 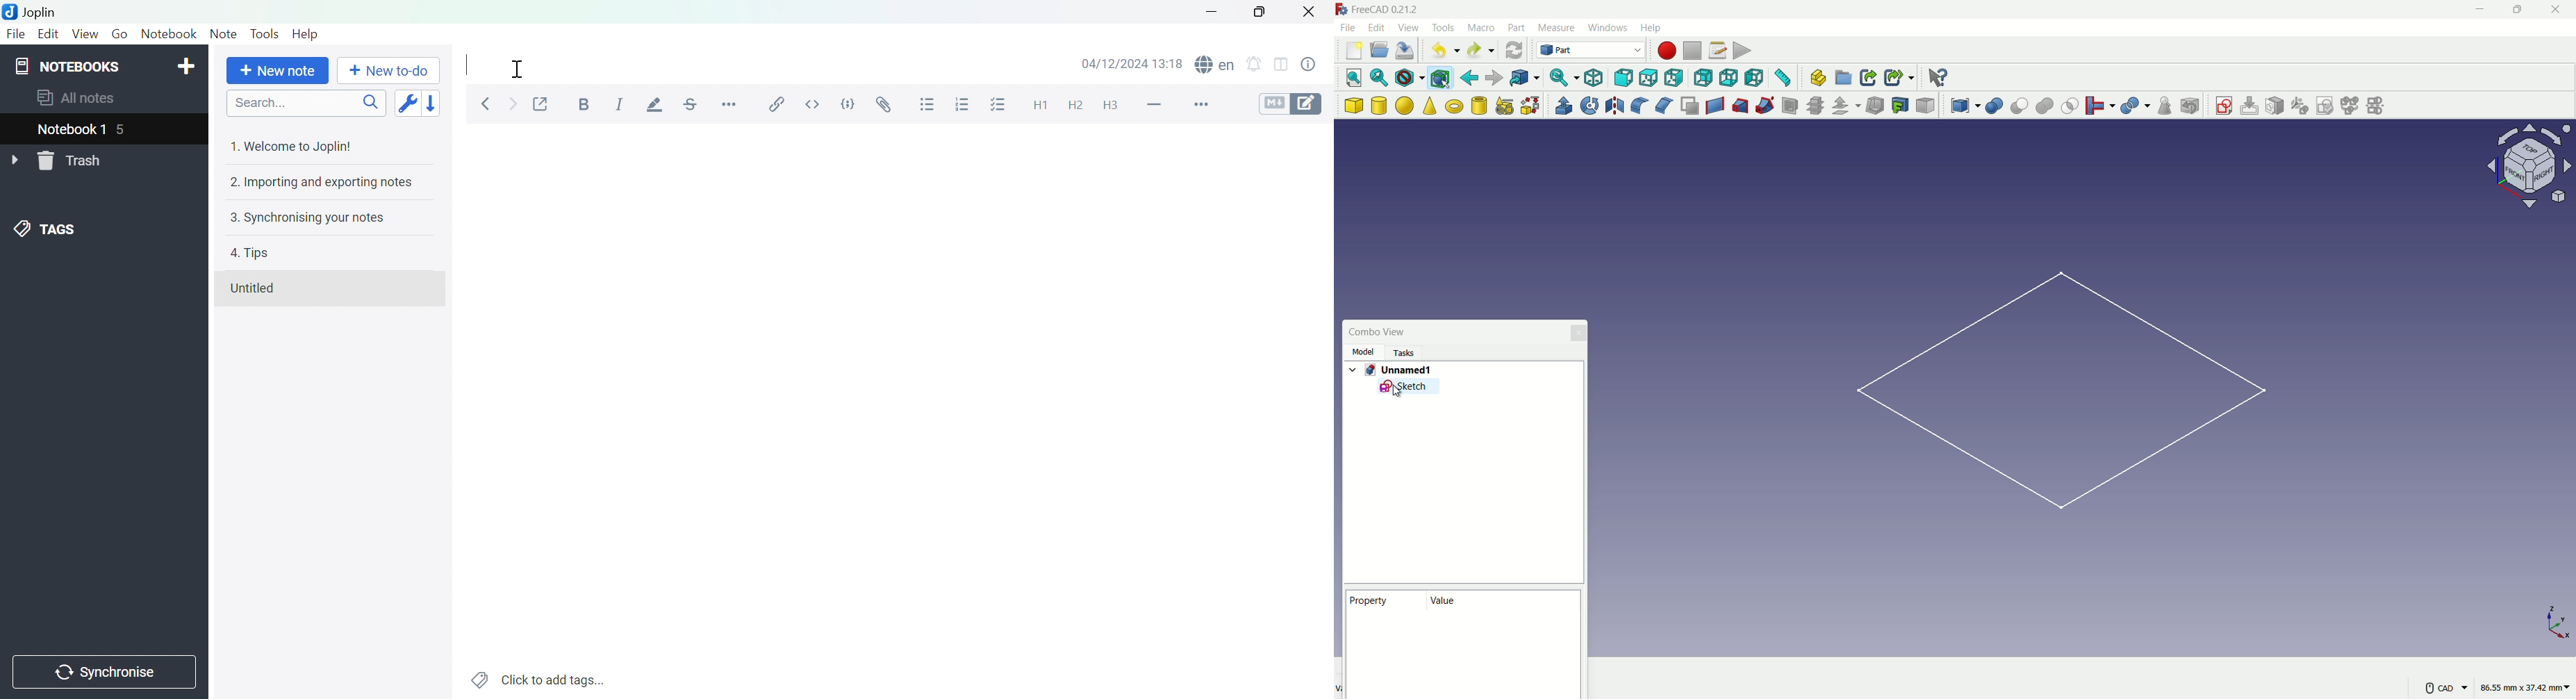 What do you see at coordinates (1966, 107) in the screenshot?
I see `compound tool` at bounding box center [1966, 107].